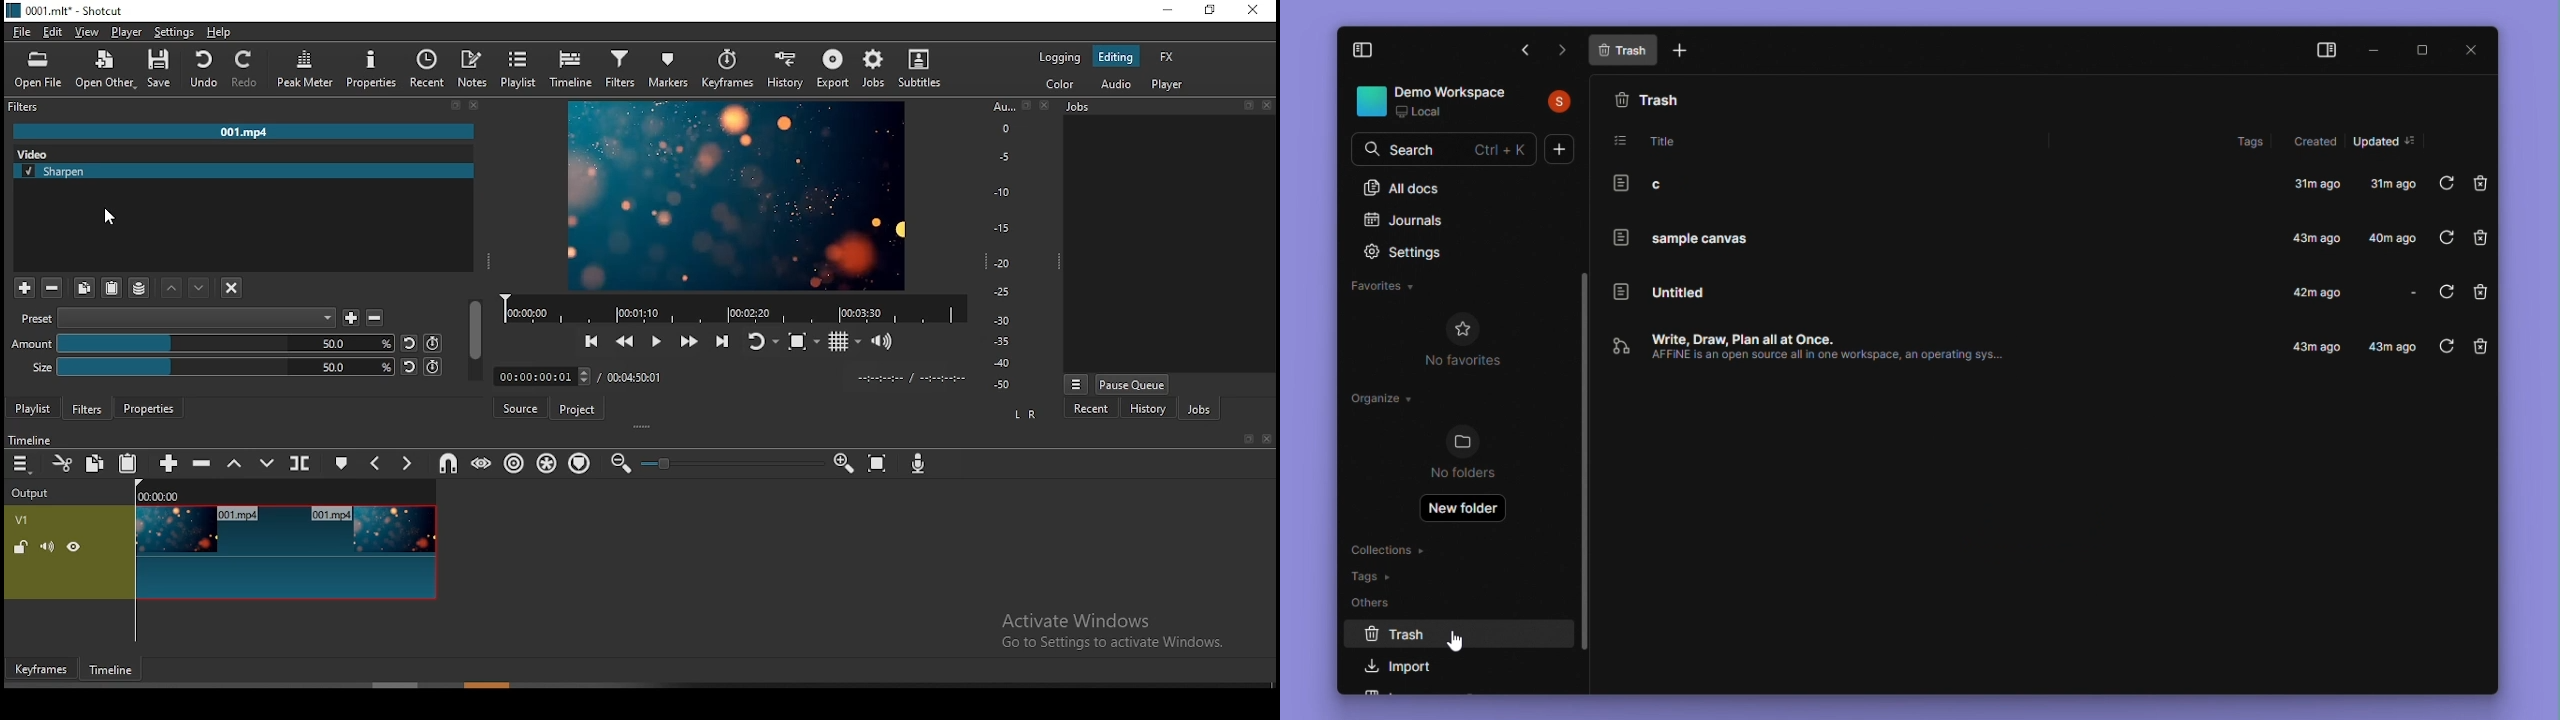 Image resolution: width=2576 pixels, height=728 pixels. Describe the element at coordinates (727, 67) in the screenshot. I see `keyframes` at that location.